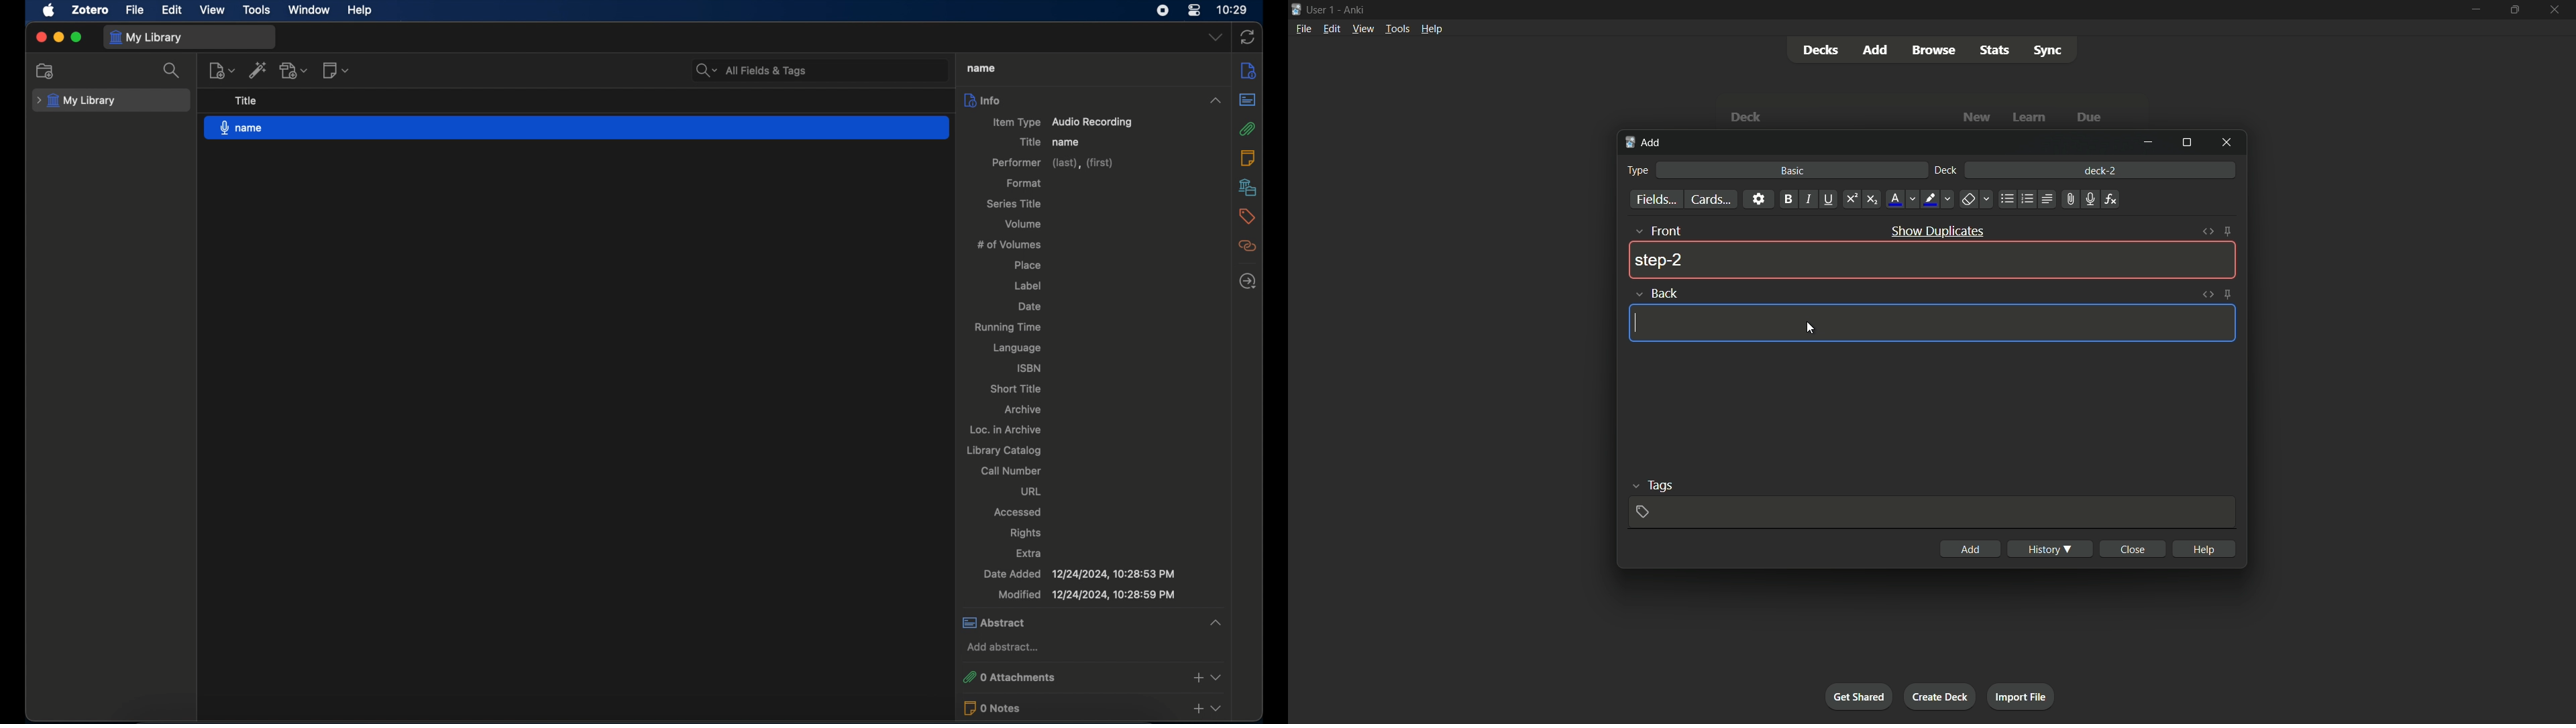  Describe the element at coordinates (1249, 99) in the screenshot. I see `abstract` at that location.